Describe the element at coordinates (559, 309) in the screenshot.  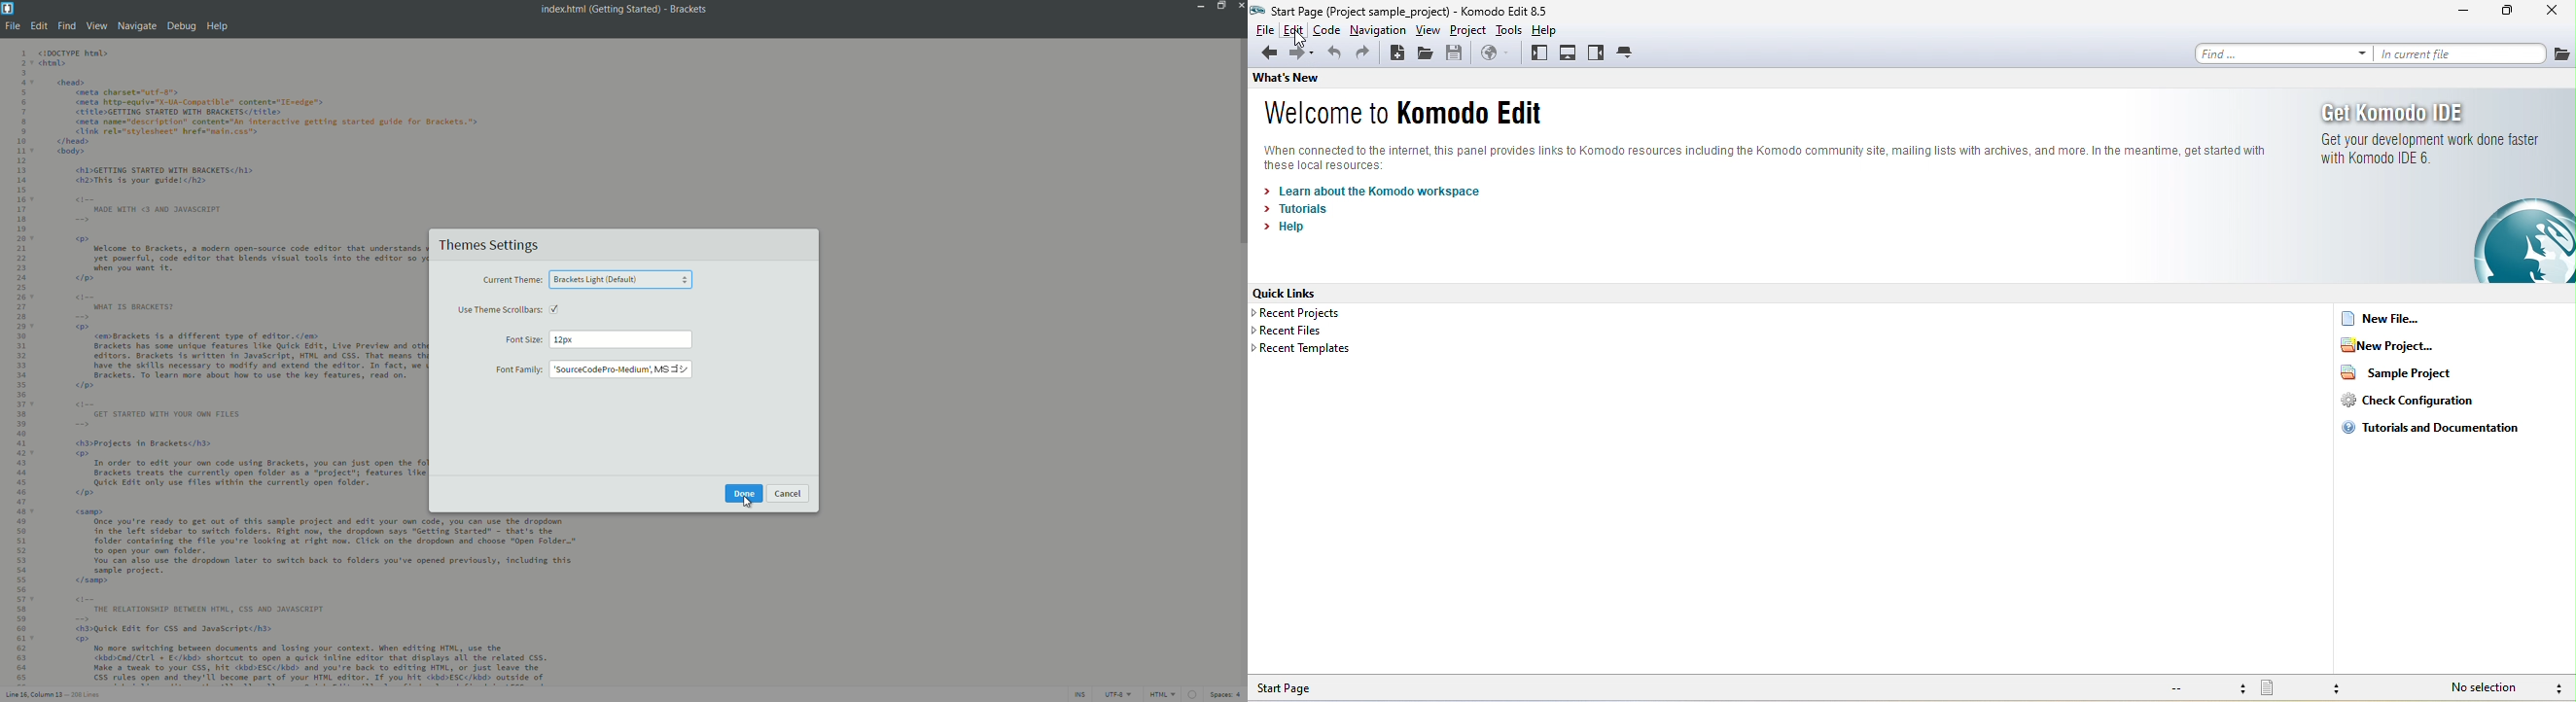
I see `check` at that location.